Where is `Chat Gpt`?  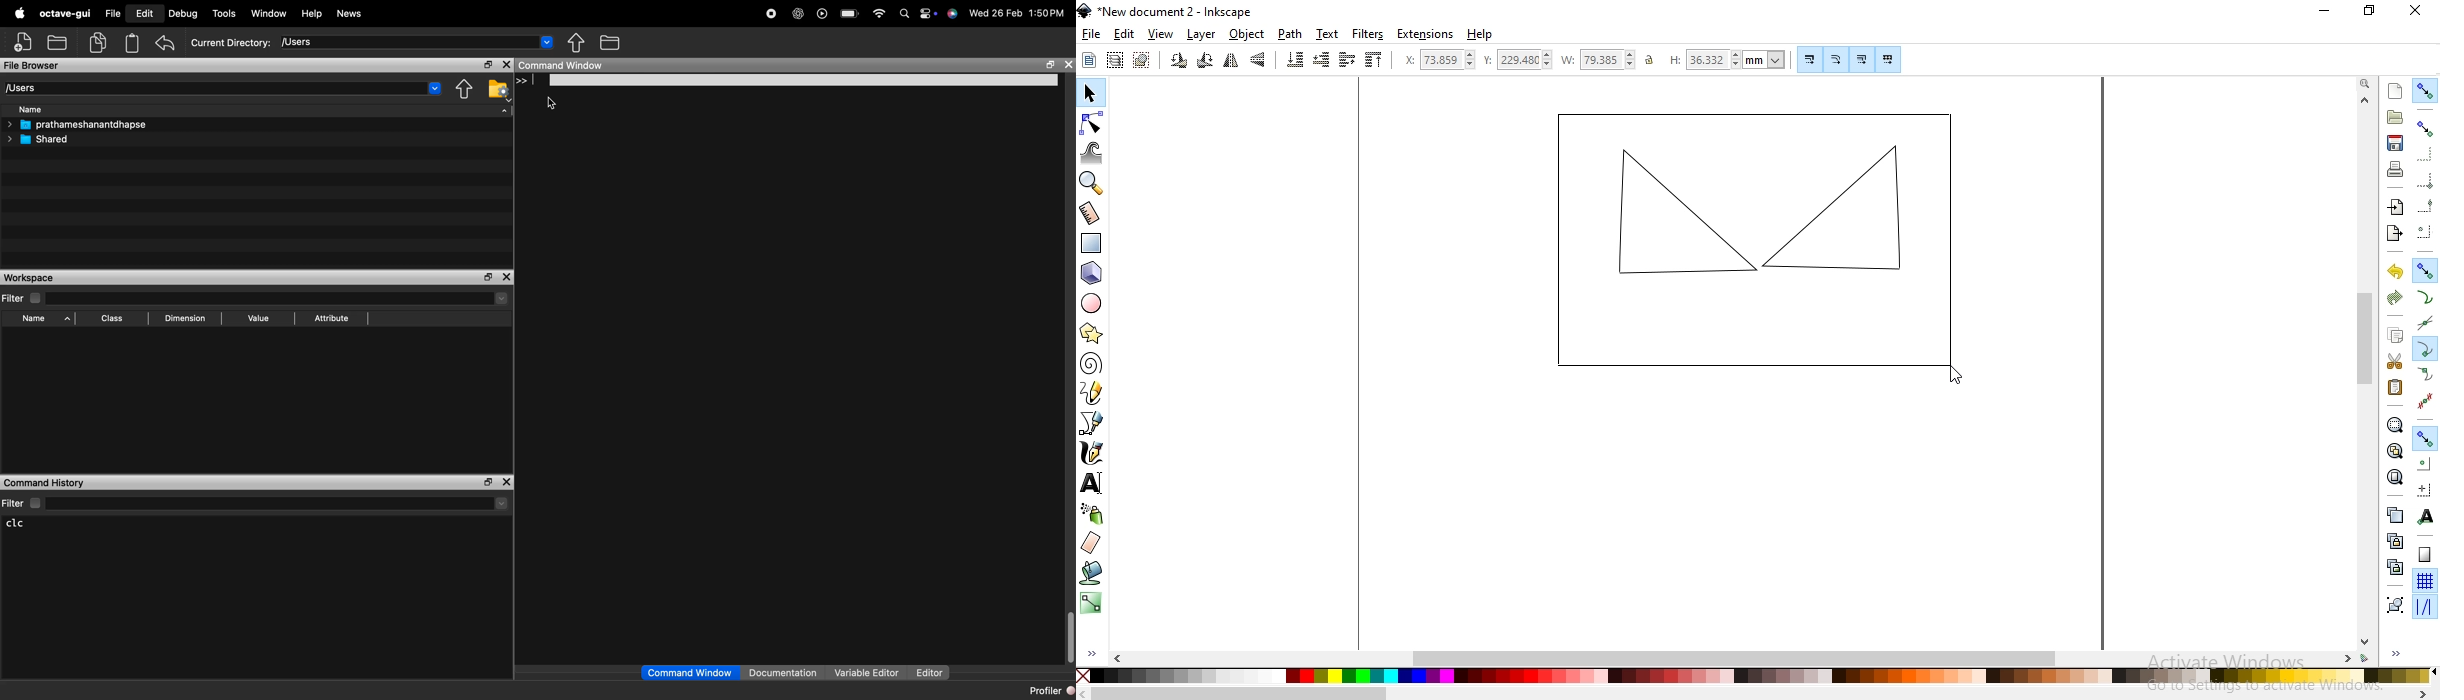
Chat Gpt is located at coordinates (796, 15).